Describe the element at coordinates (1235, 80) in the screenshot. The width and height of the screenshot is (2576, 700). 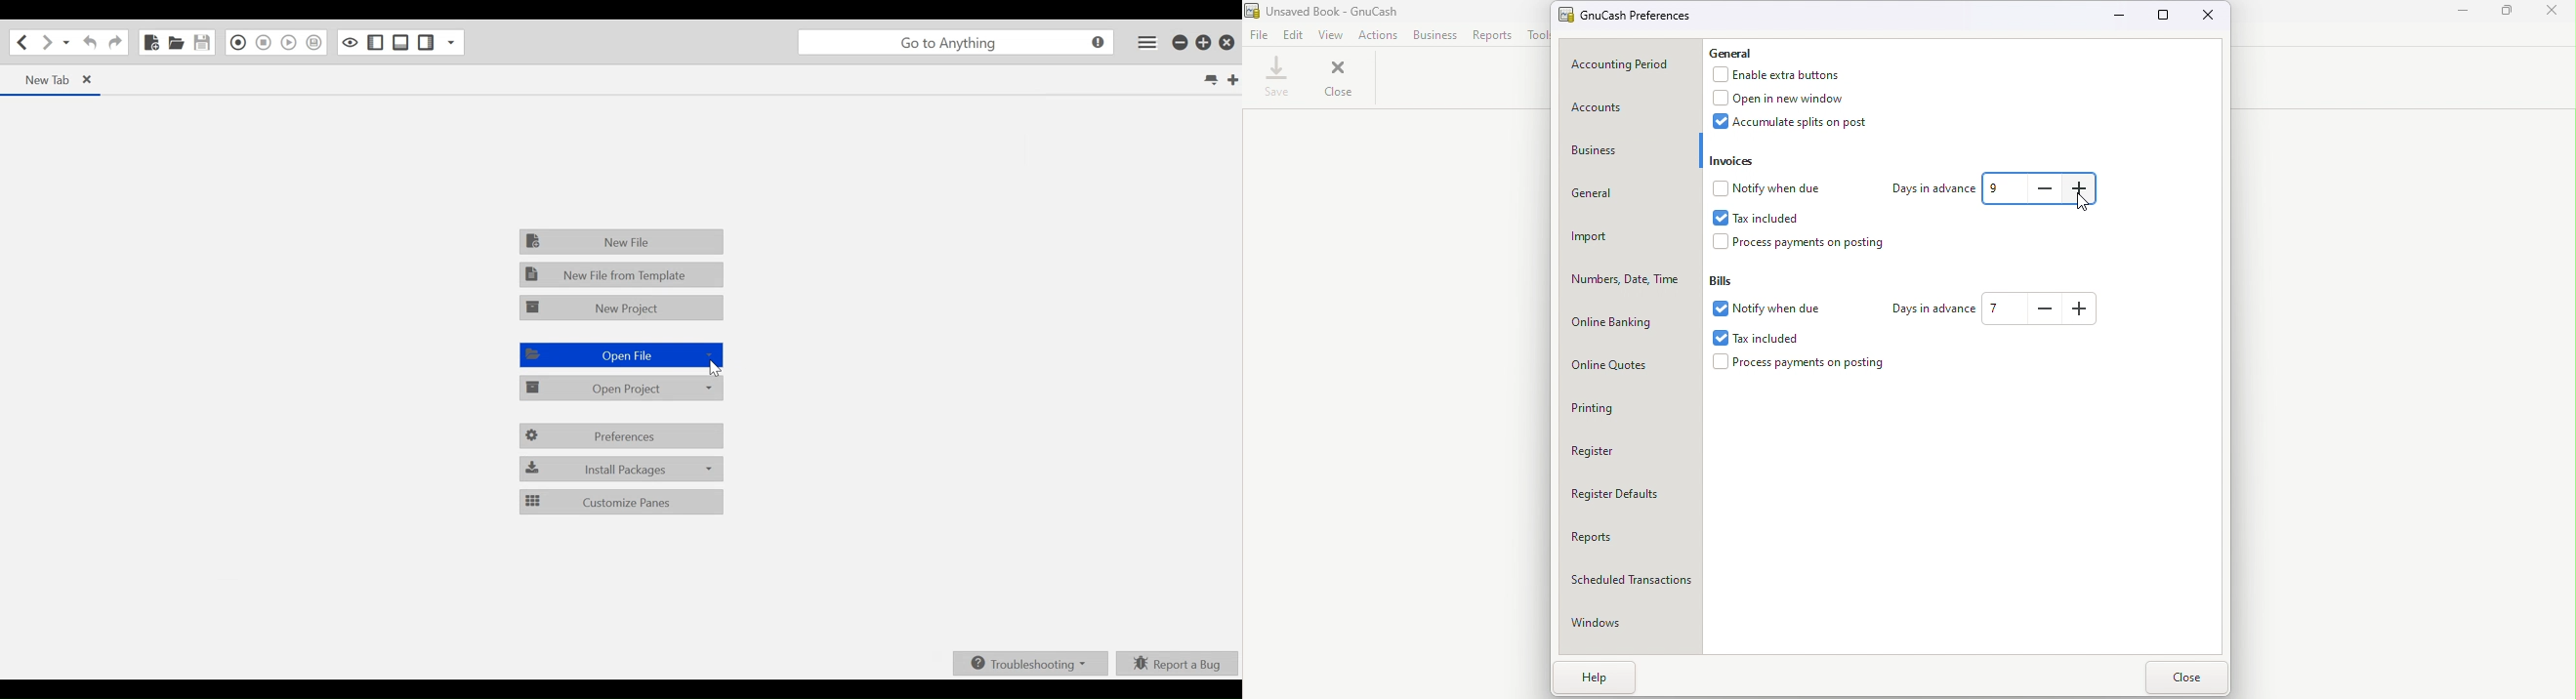
I see `New Tab` at that location.